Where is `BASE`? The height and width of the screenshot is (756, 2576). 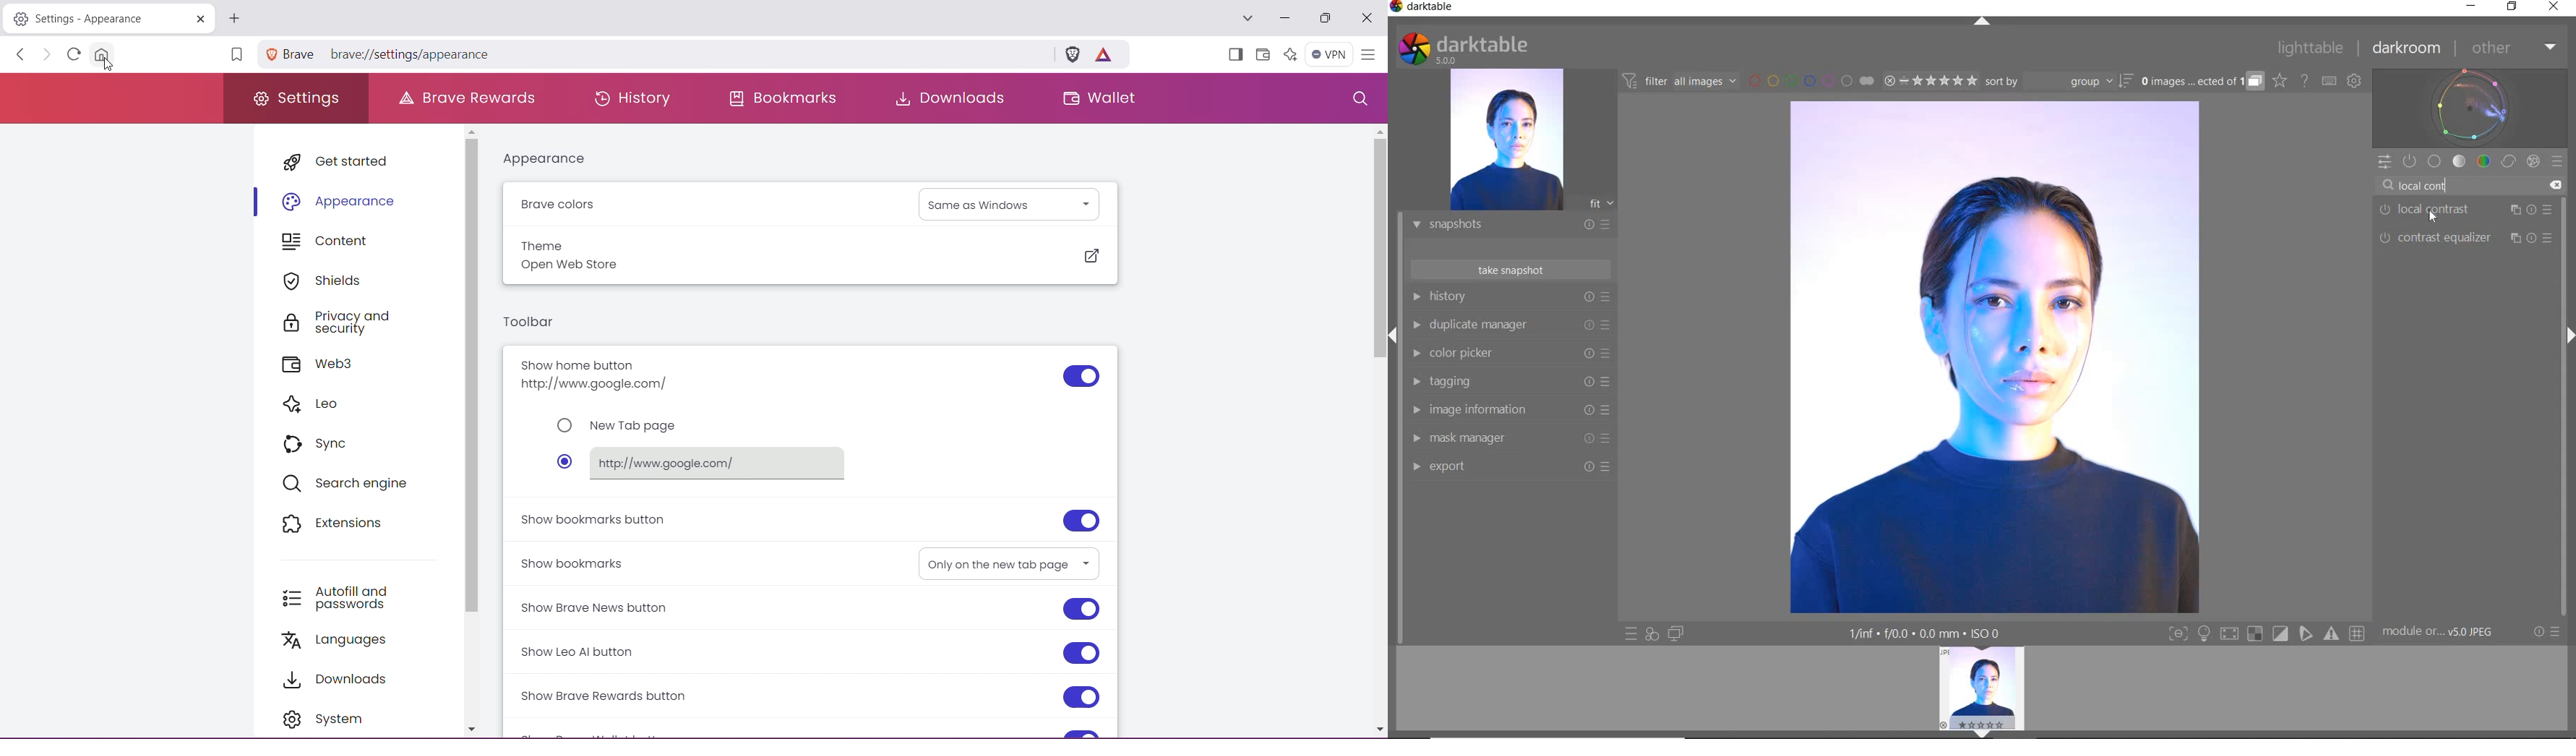 BASE is located at coordinates (2435, 161).